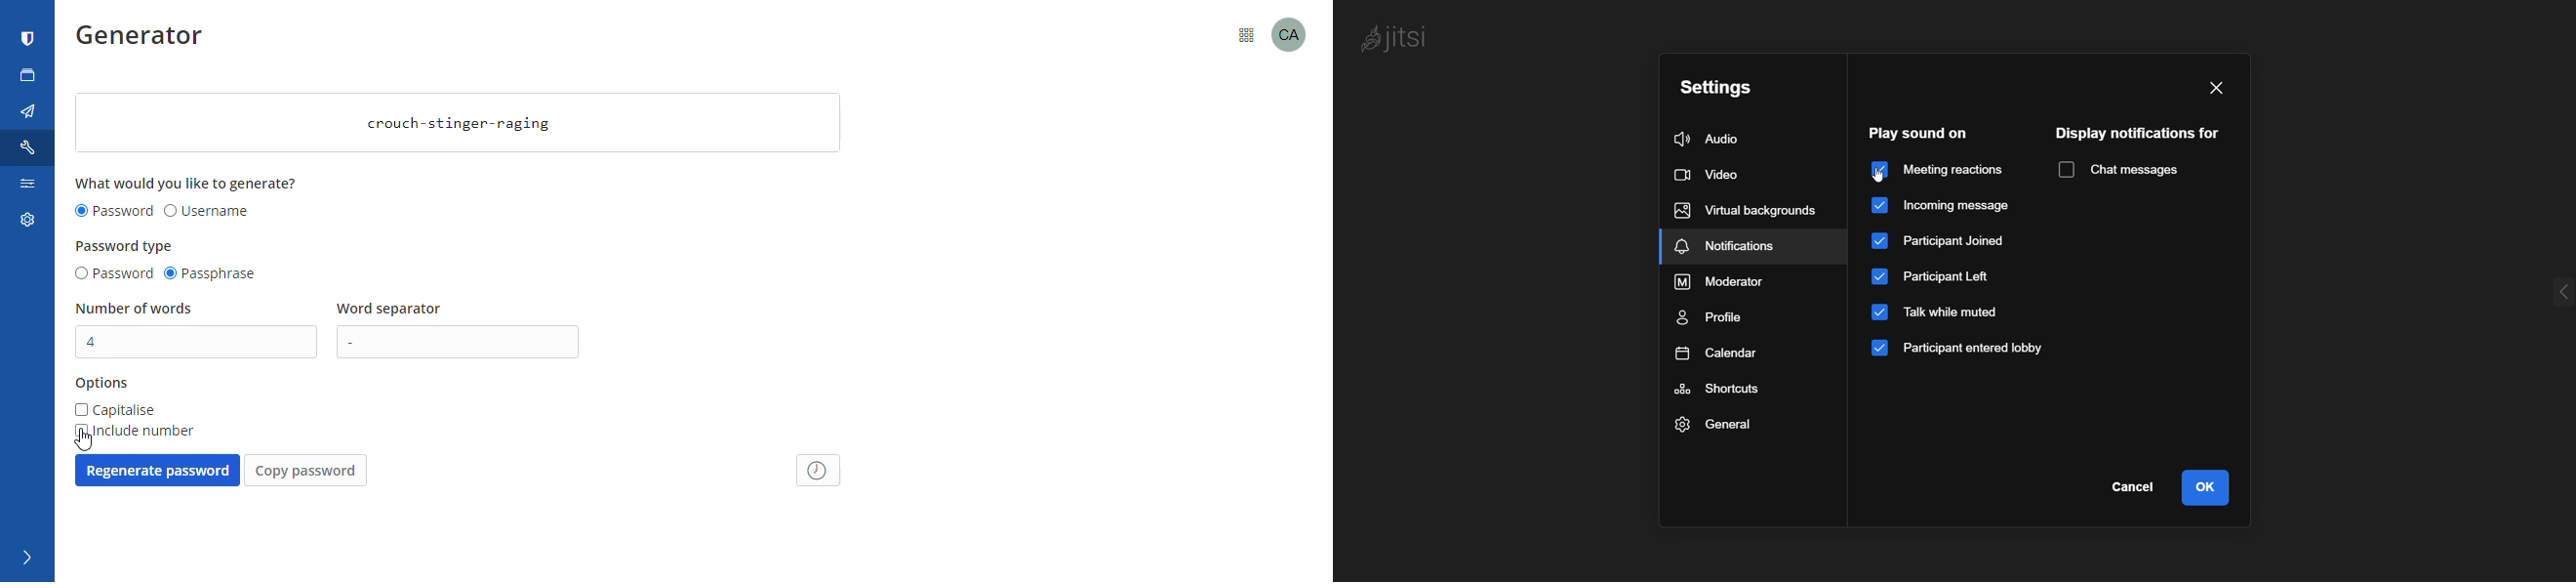 The height and width of the screenshot is (588, 2576). I want to click on participant left, so click(1933, 279).